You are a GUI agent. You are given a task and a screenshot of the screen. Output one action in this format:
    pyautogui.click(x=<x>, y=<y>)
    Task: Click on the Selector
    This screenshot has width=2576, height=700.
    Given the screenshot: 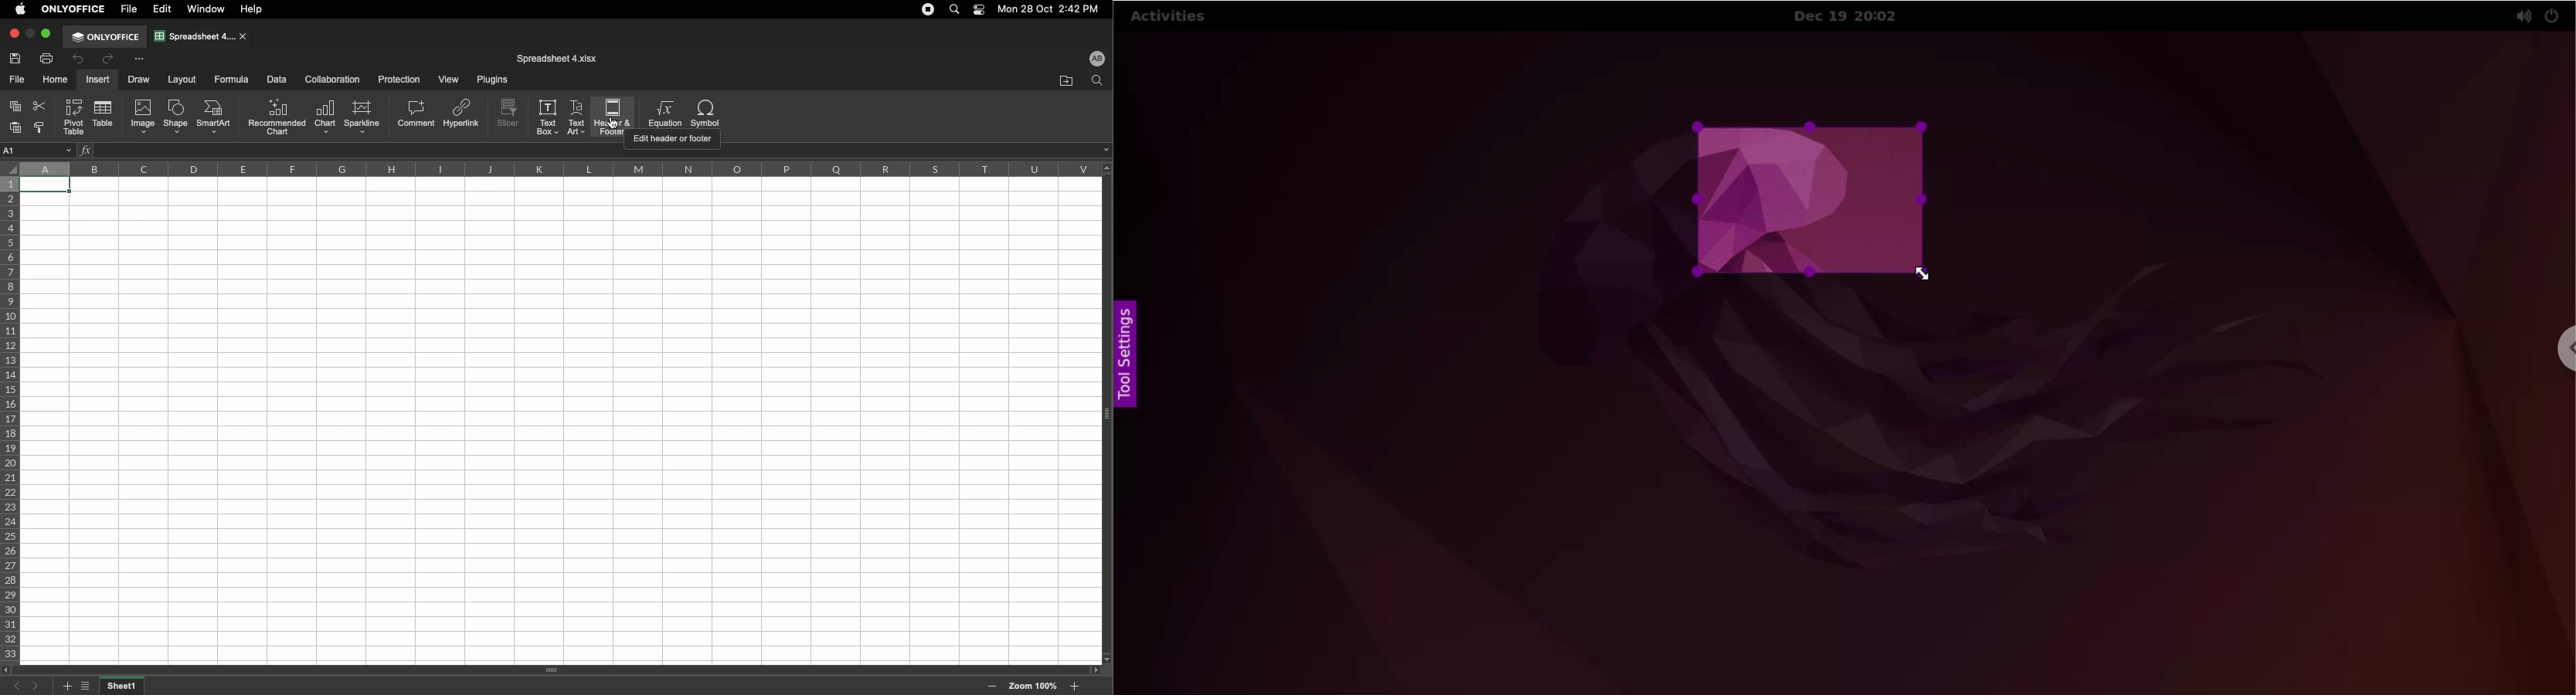 What is the action you would take?
    pyautogui.click(x=8, y=166)
    